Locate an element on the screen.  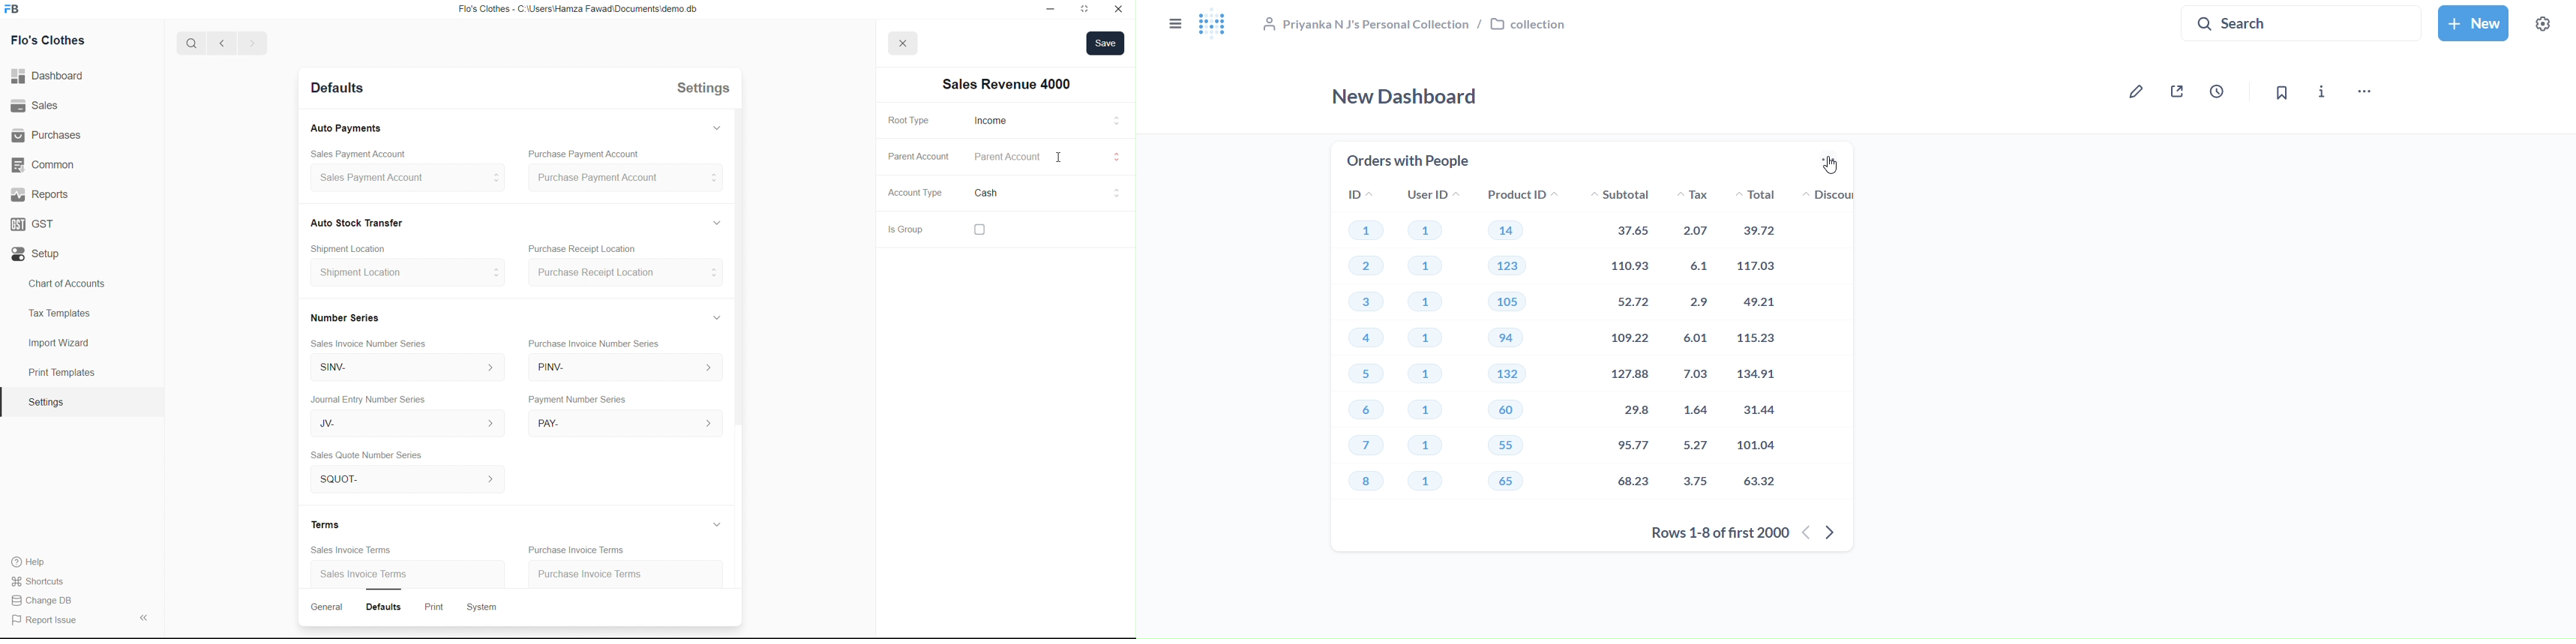
info is located at coordinates (2320, 92).